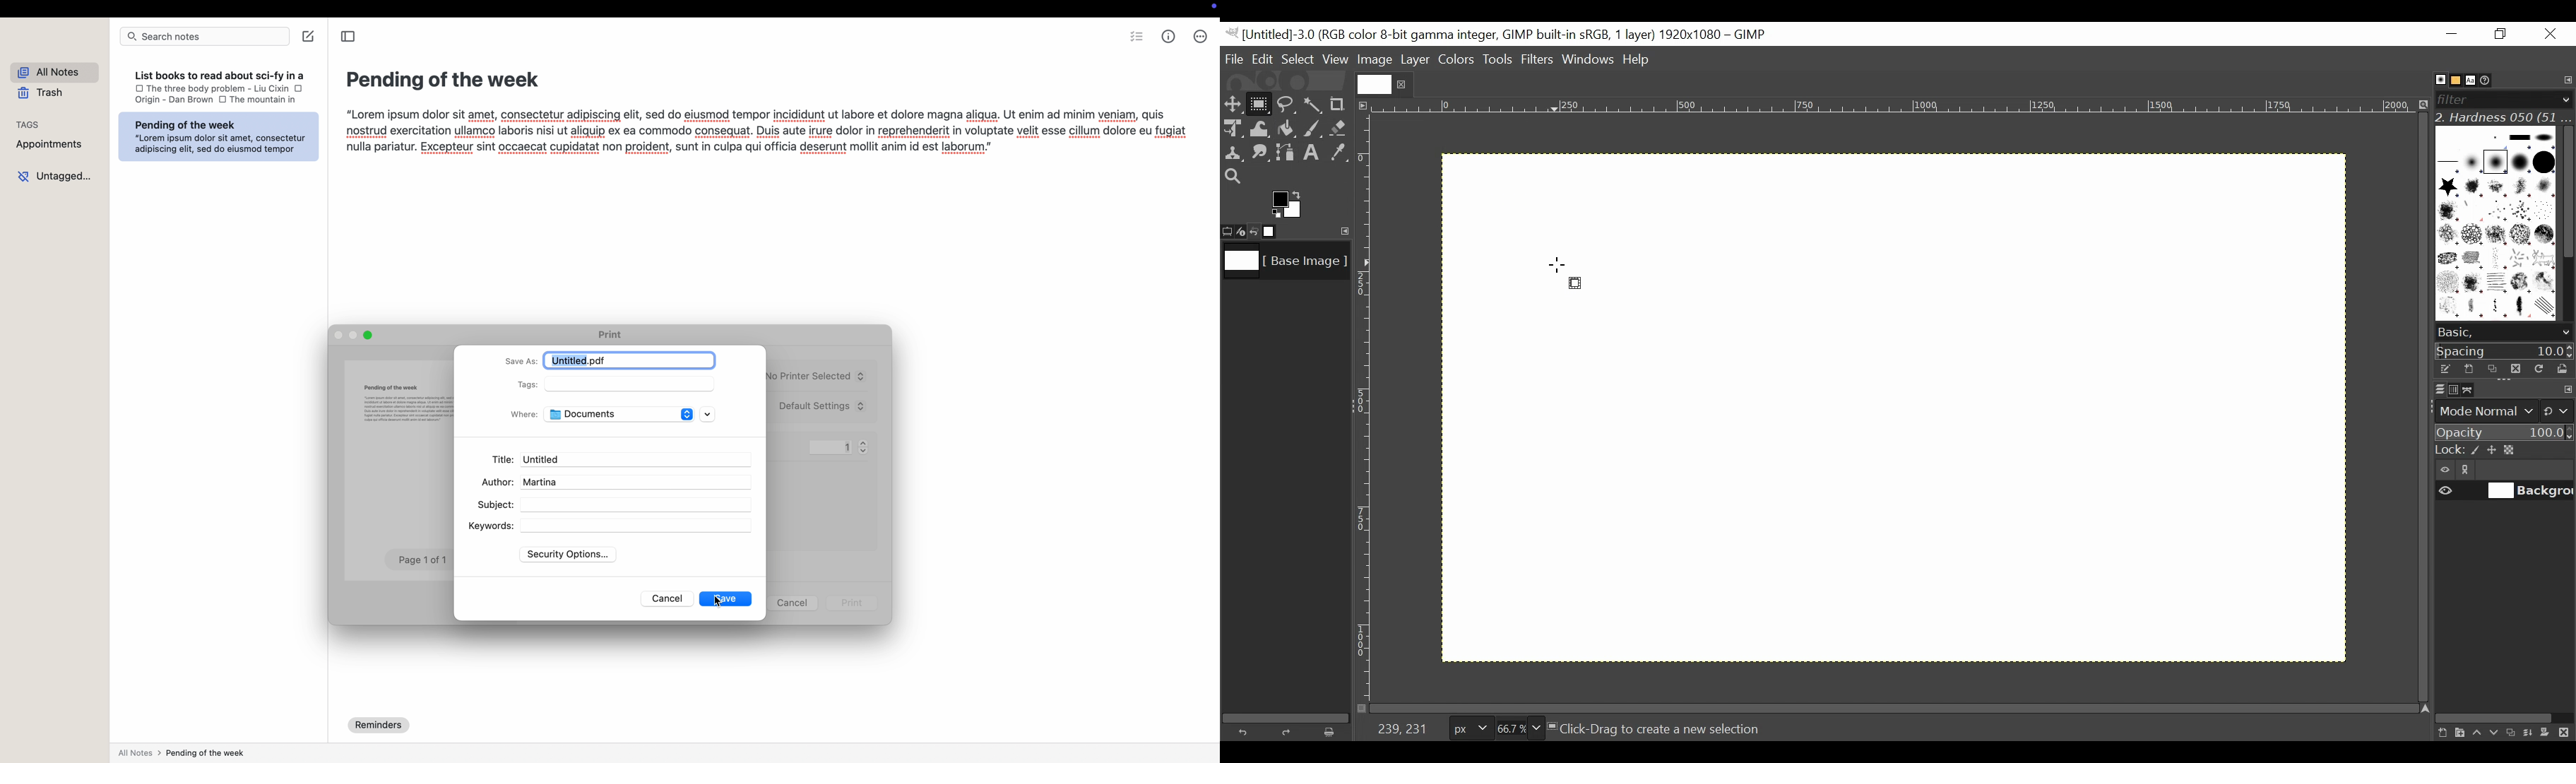 Image resolution: width=2576 pixels, height=784 pixels. Describe the element at coordinates (53, 72) in the screenshot. I see `all notes` at that location.